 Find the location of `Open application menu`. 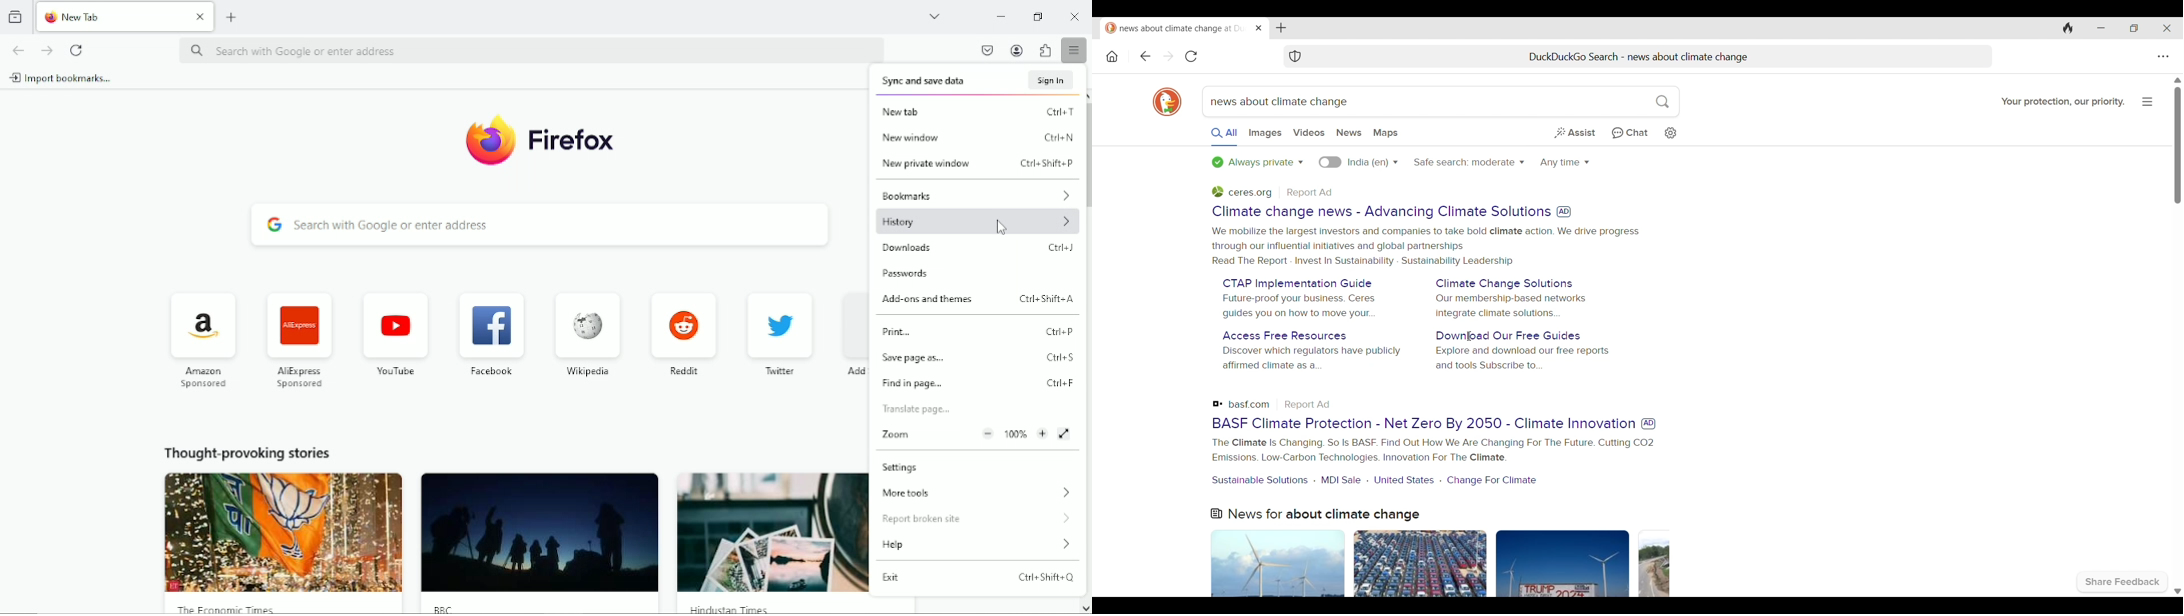

Open application menu is located at coordinates (1075, 50).